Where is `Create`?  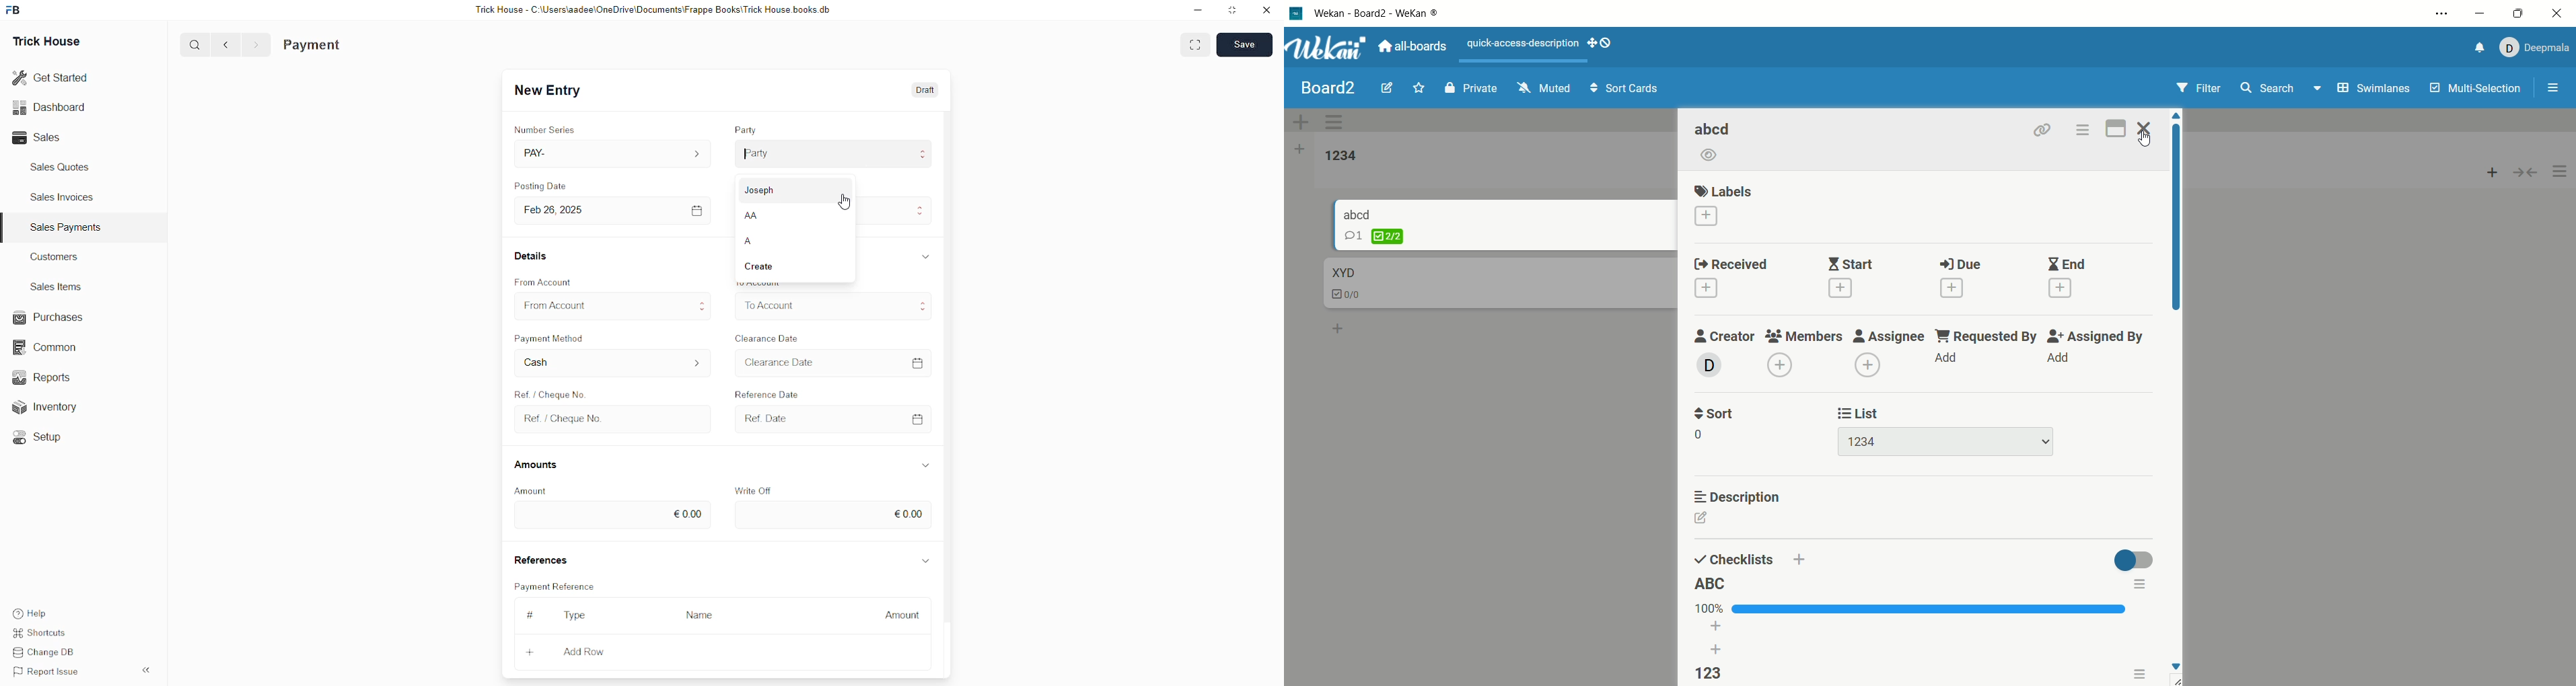
Create is located at coordinates (793, 269).